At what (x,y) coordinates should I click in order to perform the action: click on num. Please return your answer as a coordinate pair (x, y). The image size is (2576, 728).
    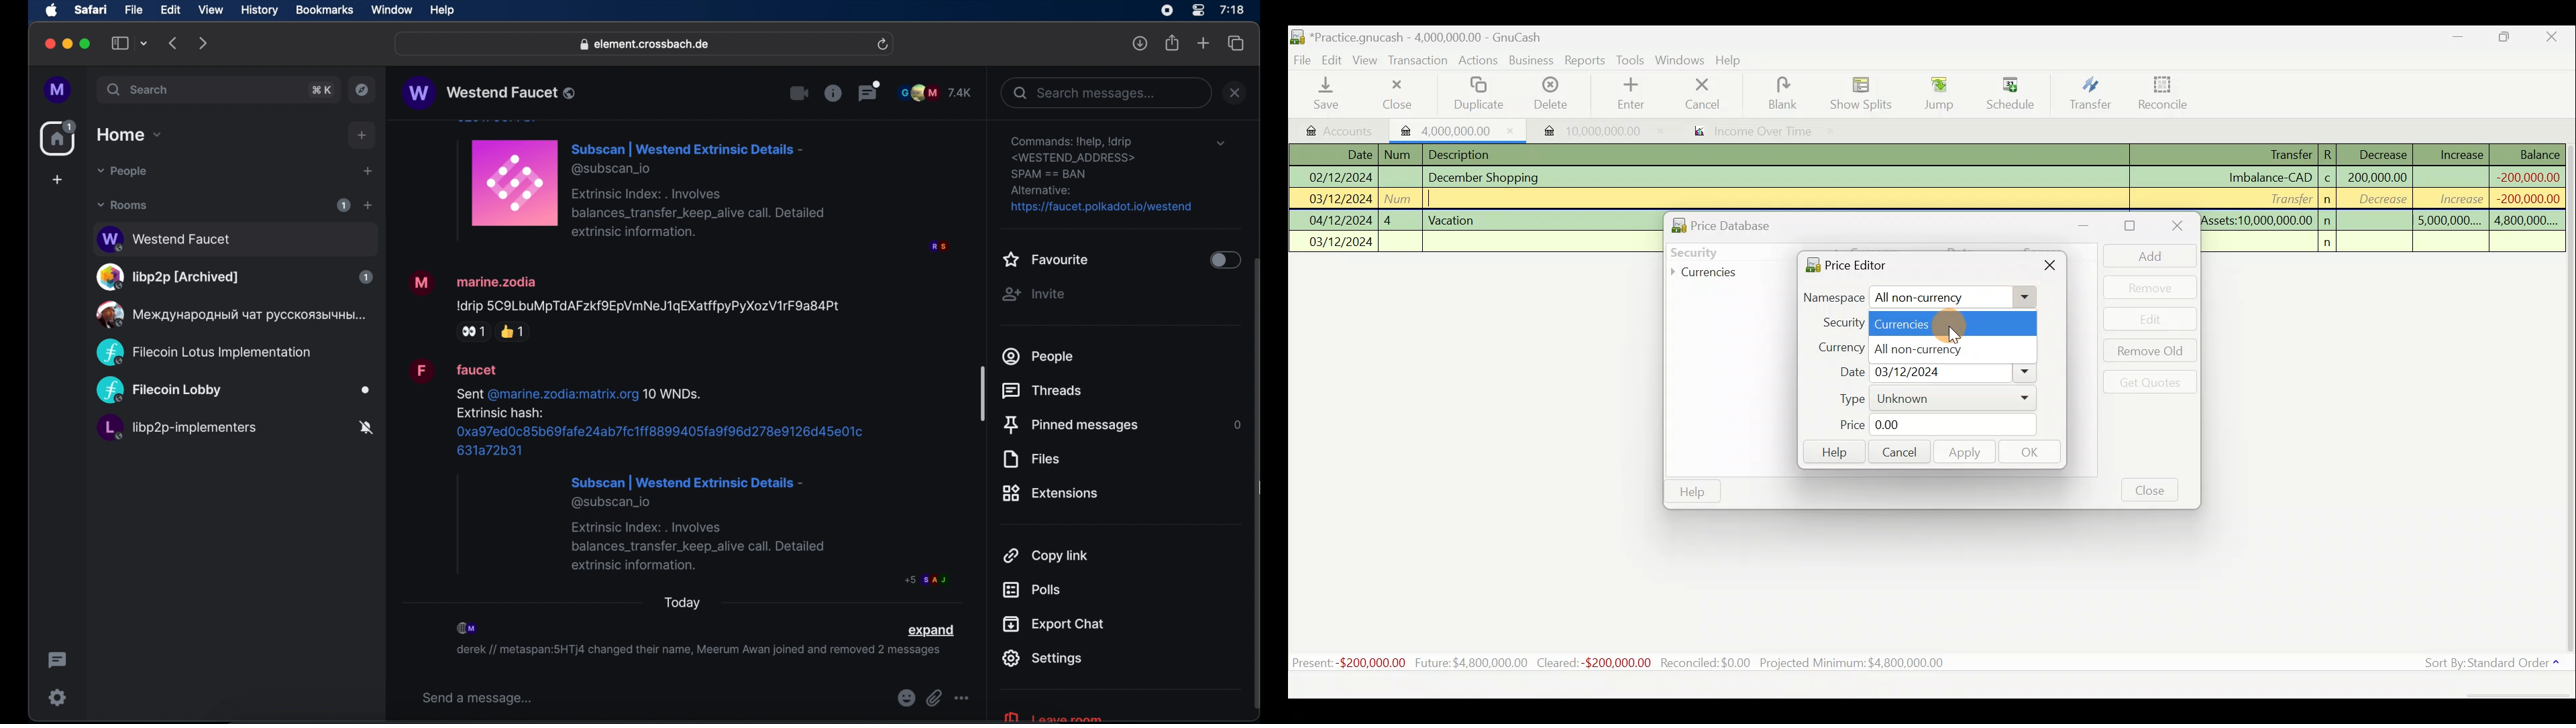
    Looking at the image, I should click on (1401, 198).